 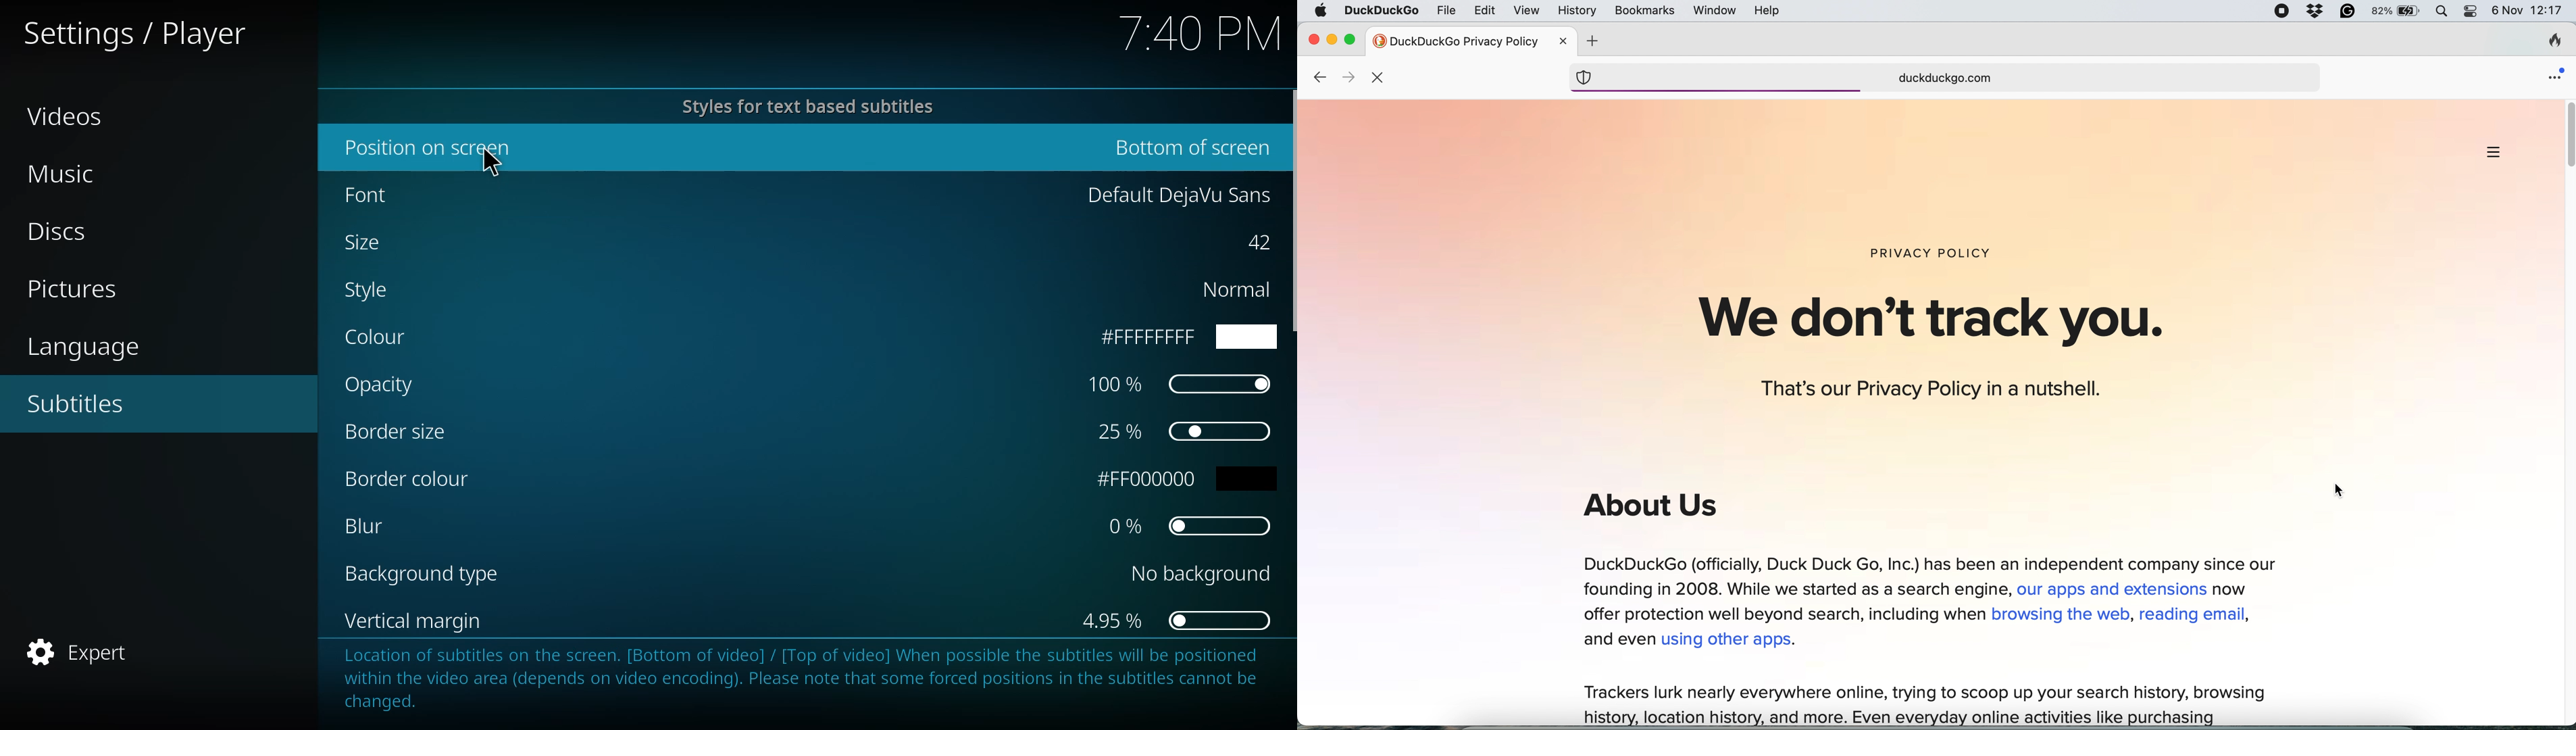 I want to click on web address, so click(x=1951, y=78).